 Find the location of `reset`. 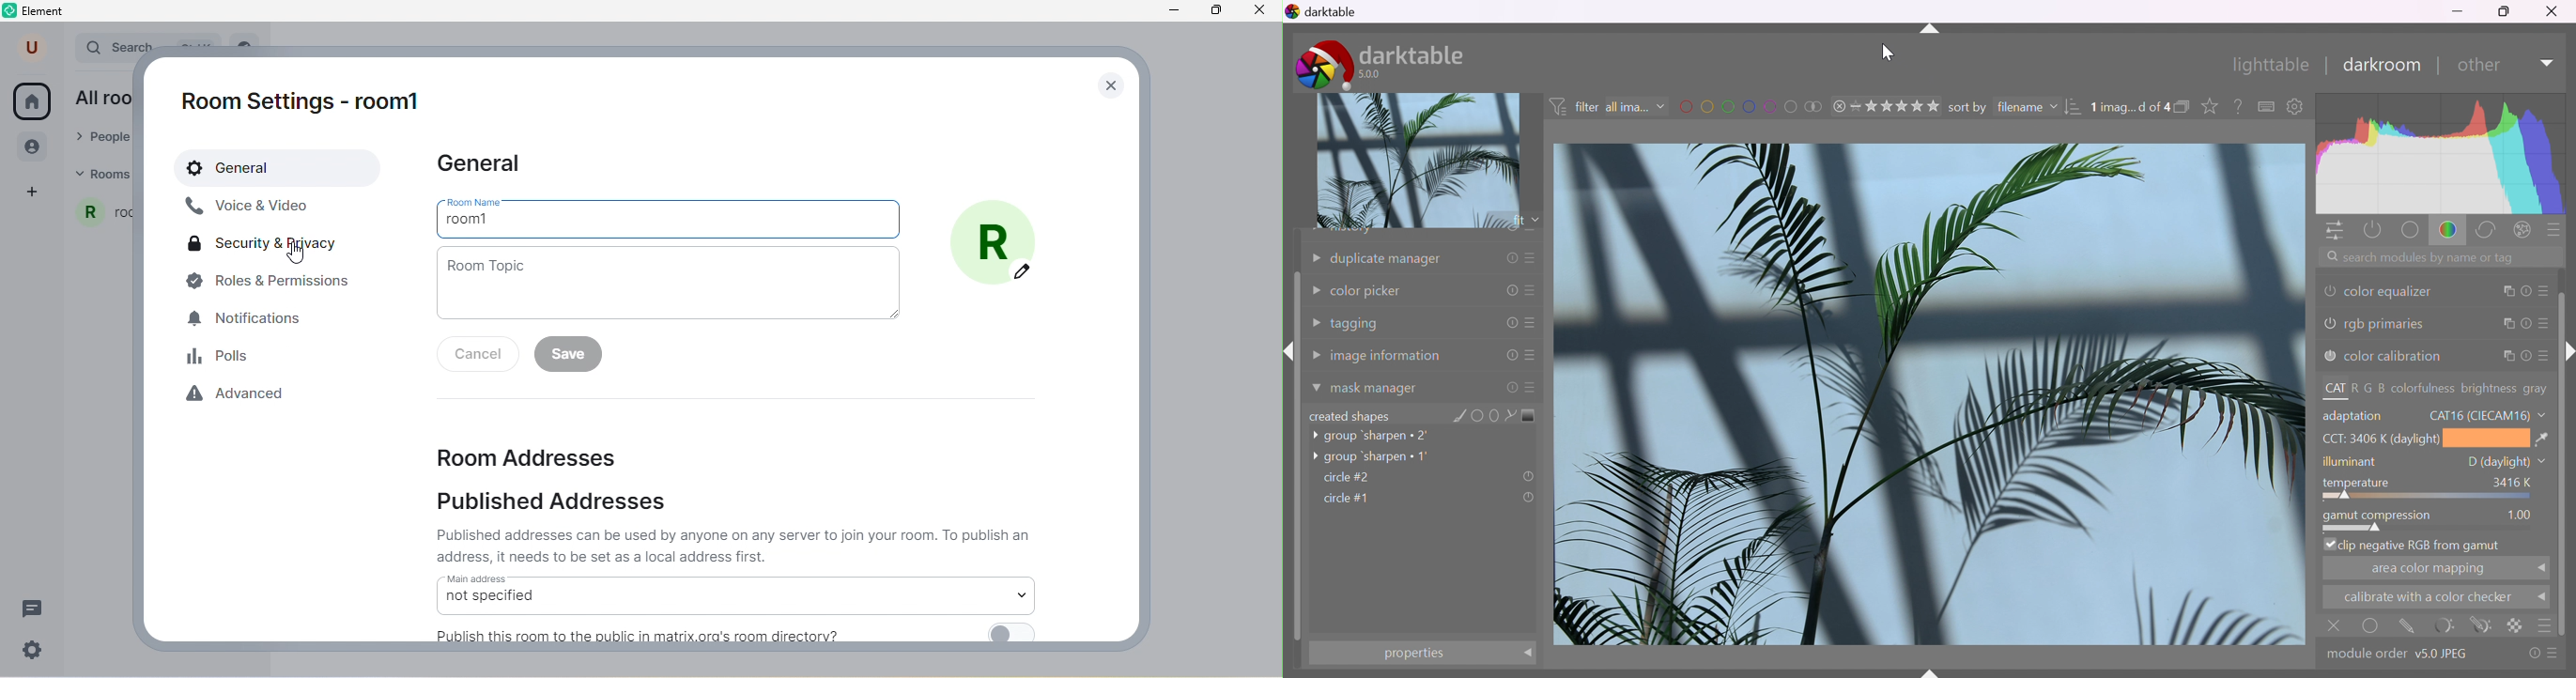

reset is located at coordinates (2441, 627).